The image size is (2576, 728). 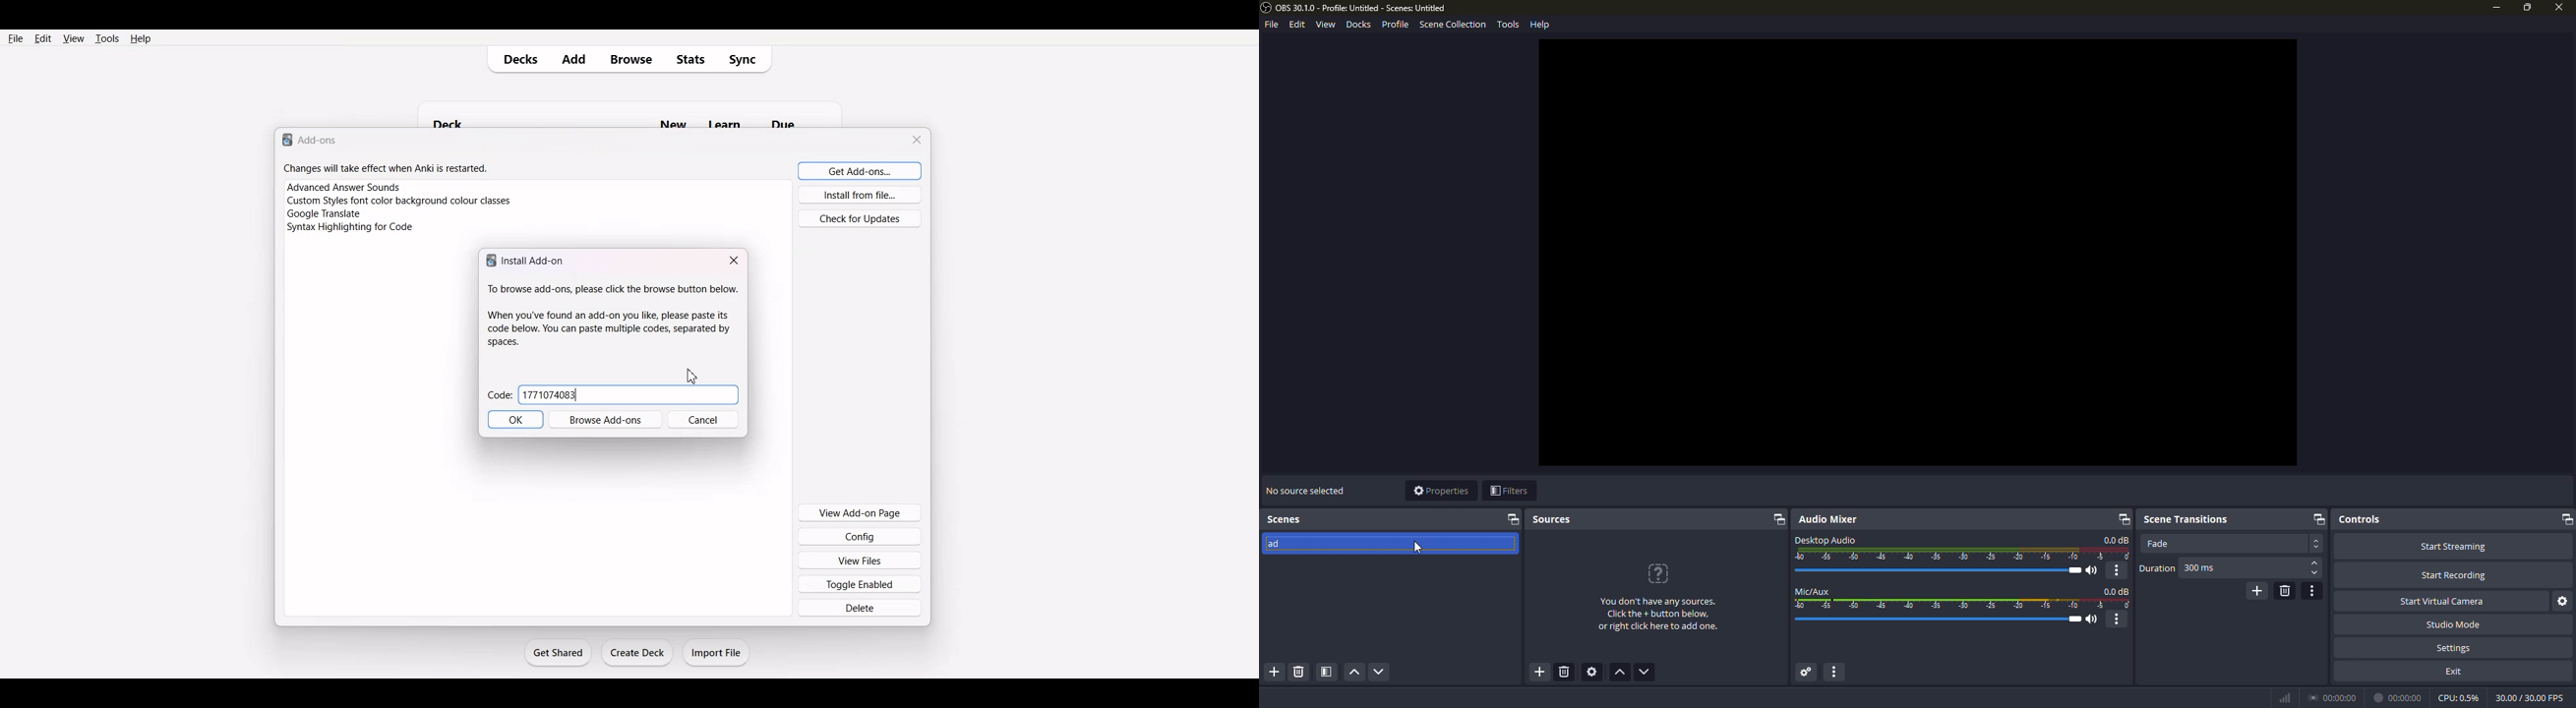 I want to click on add scene, so click(x=1275, y=672).